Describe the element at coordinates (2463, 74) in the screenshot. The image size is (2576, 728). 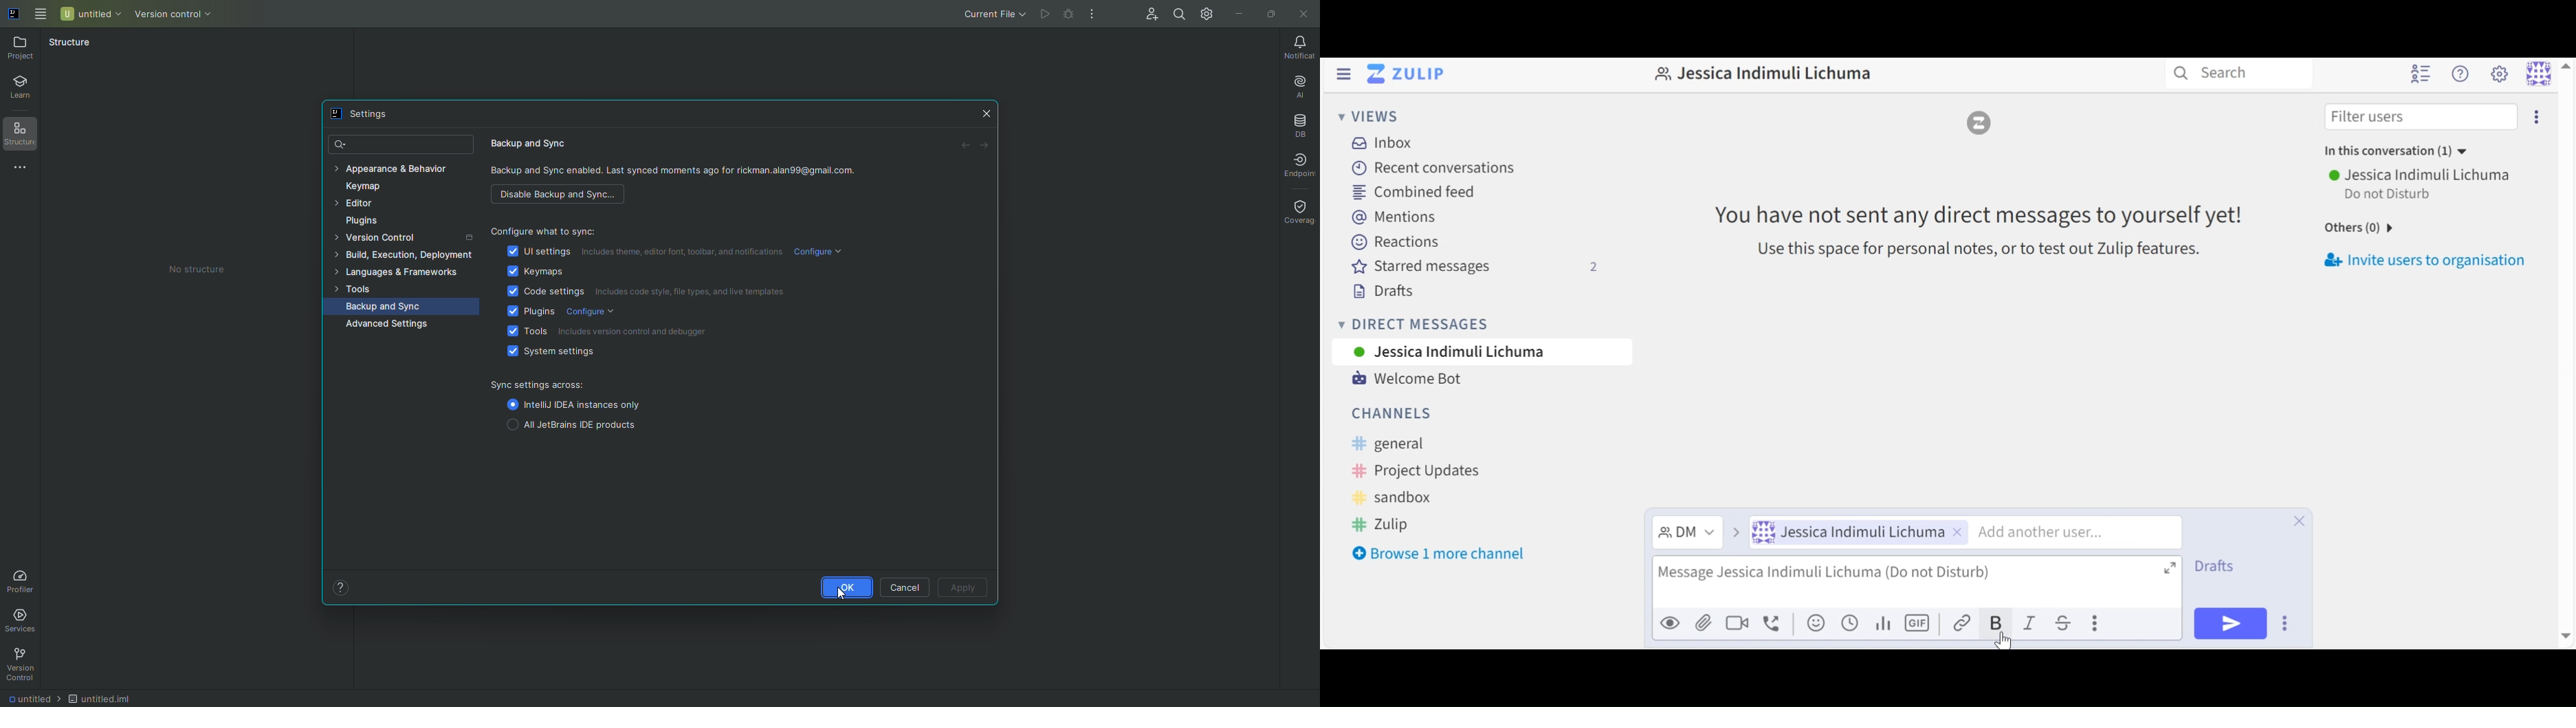
I see `Help menu` at that location.